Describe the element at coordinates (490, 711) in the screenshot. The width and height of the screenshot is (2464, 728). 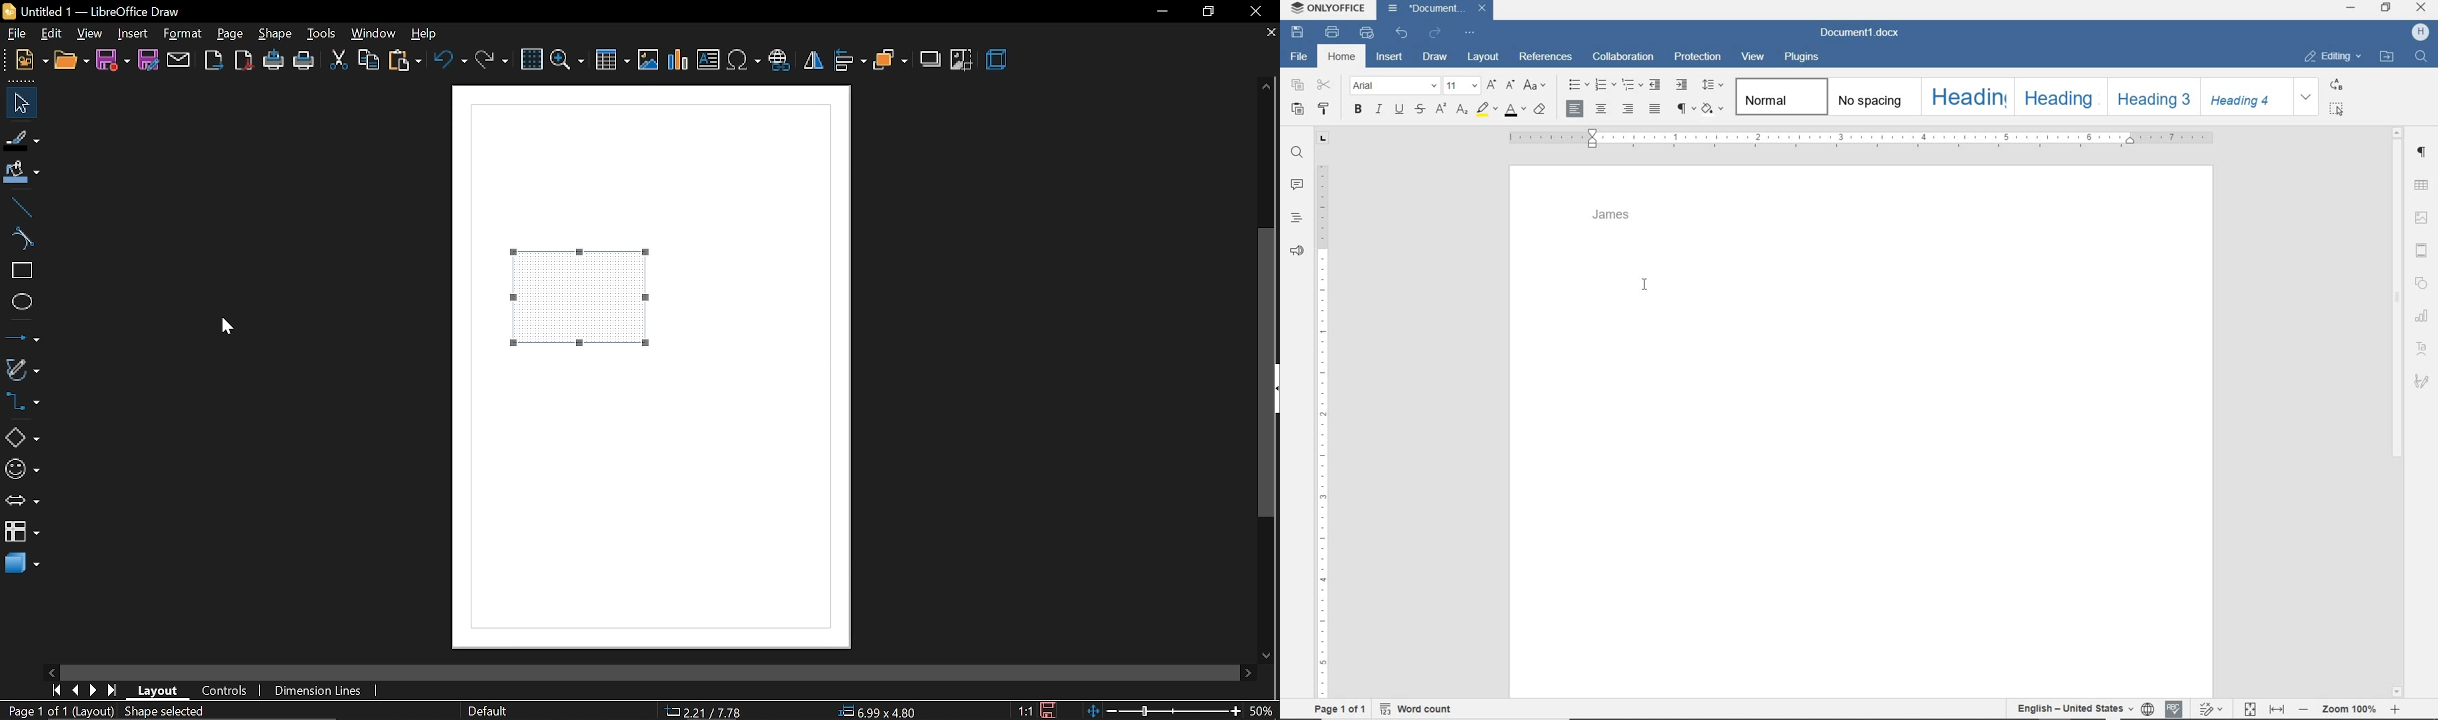
I see `page style` at that location.